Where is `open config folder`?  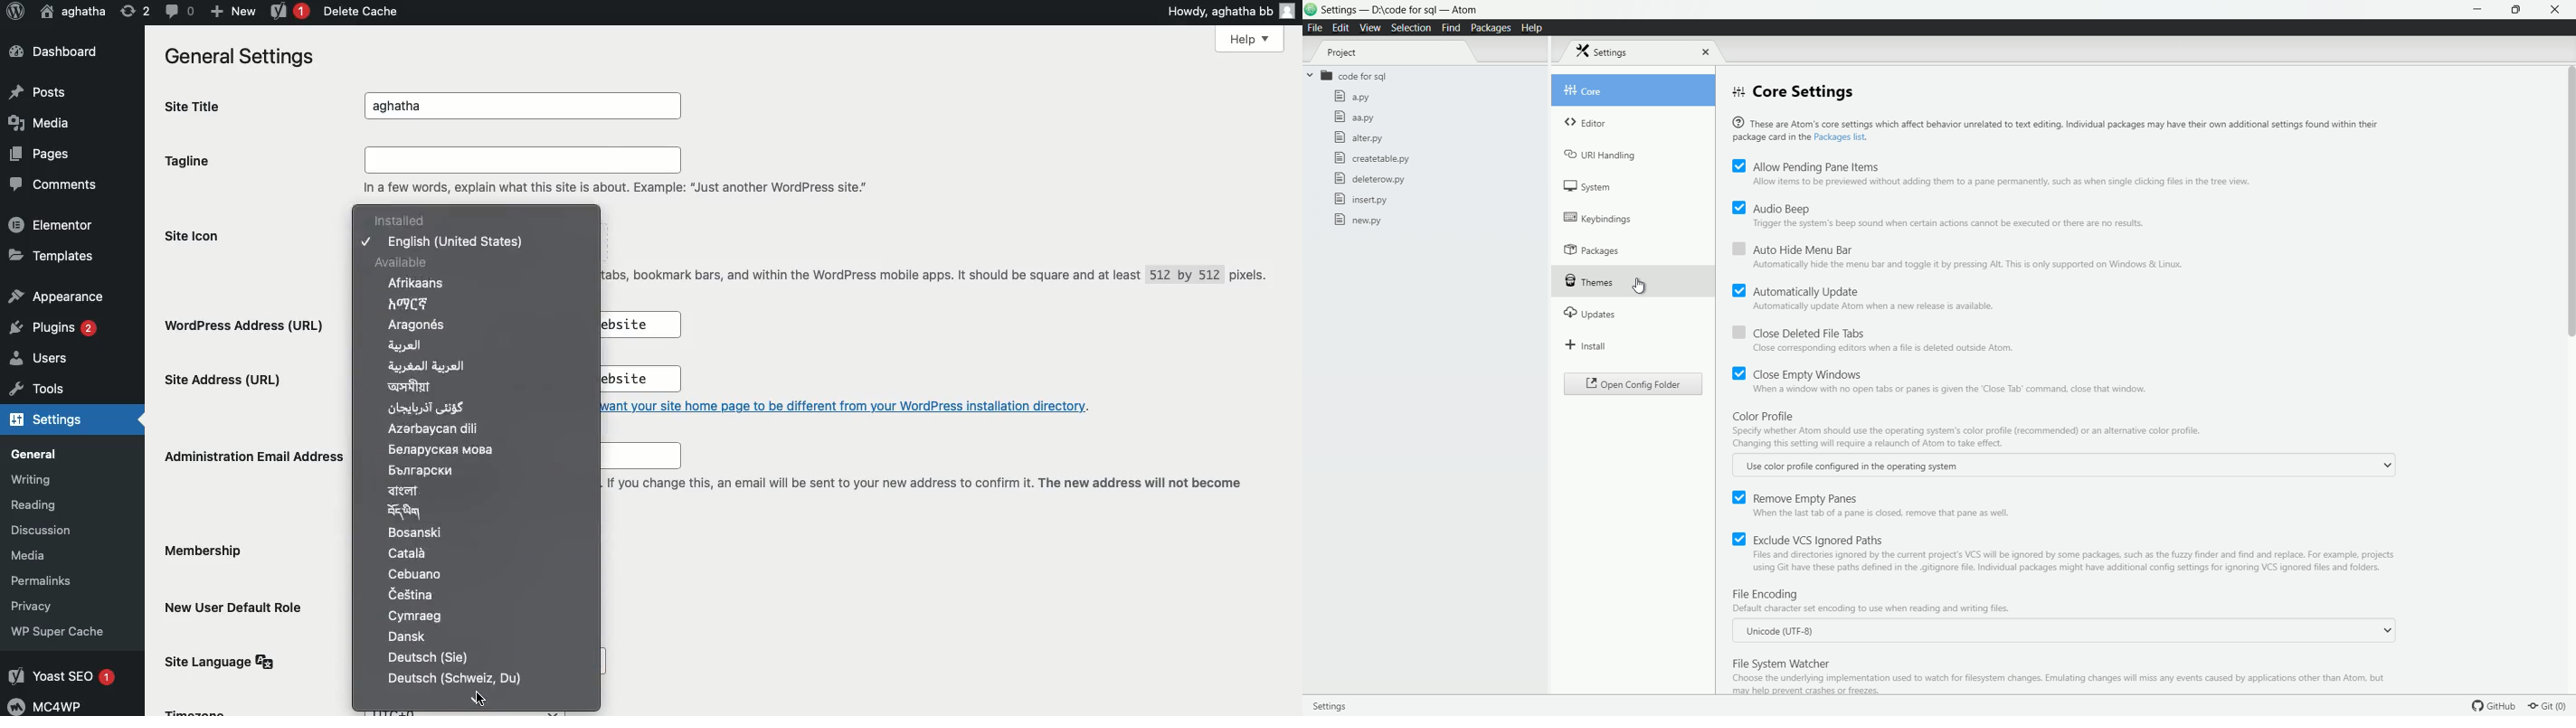
open config folder is located at coordinates (1633, 385).